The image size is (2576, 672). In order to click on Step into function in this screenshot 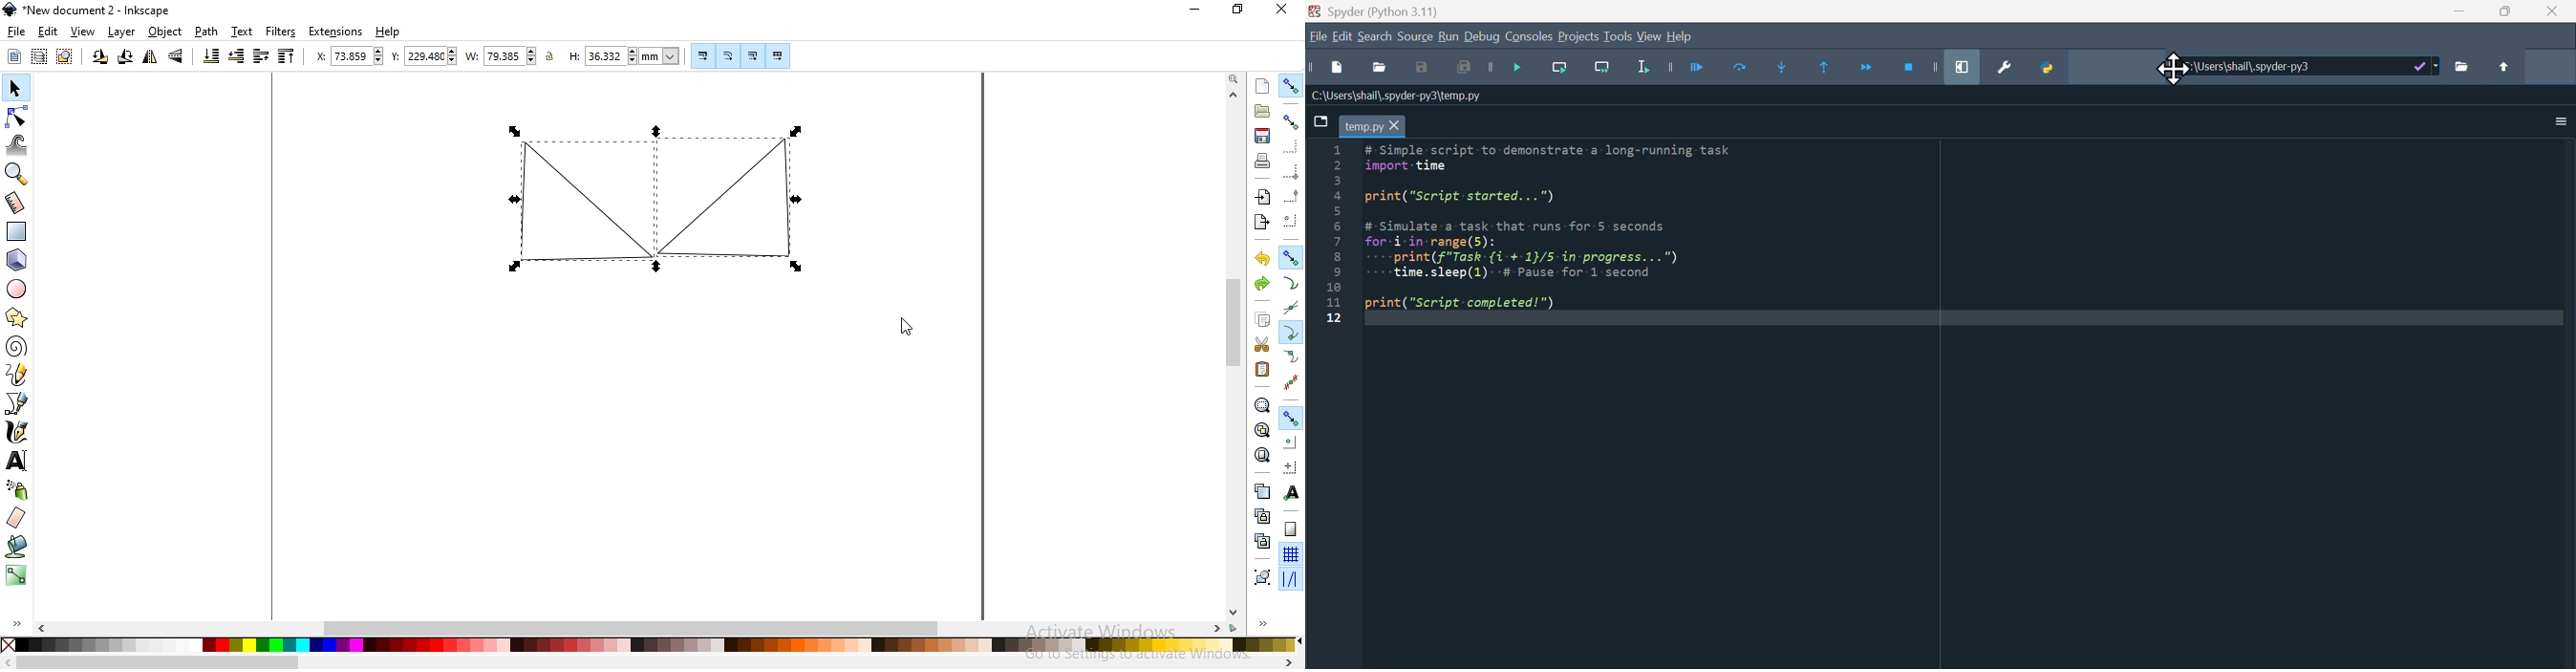, I will do `click(1793, 70)`.